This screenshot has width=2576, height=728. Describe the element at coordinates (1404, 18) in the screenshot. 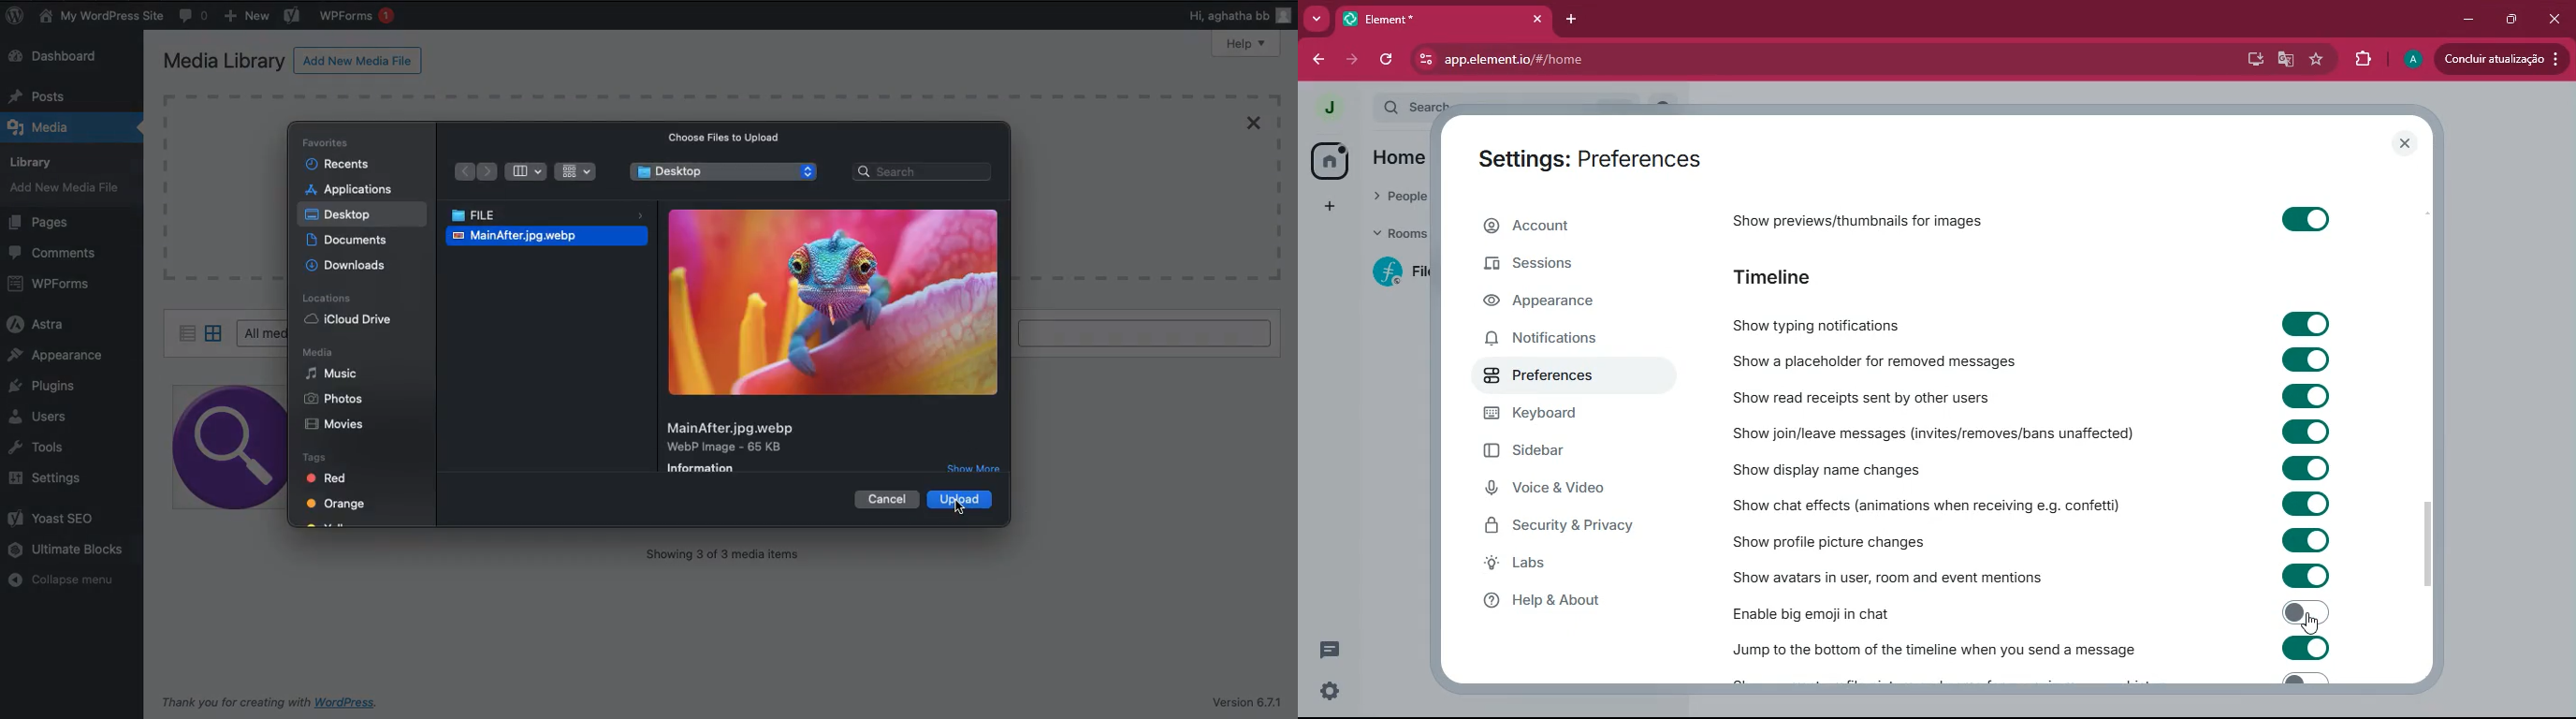

I see `element*` at that location.